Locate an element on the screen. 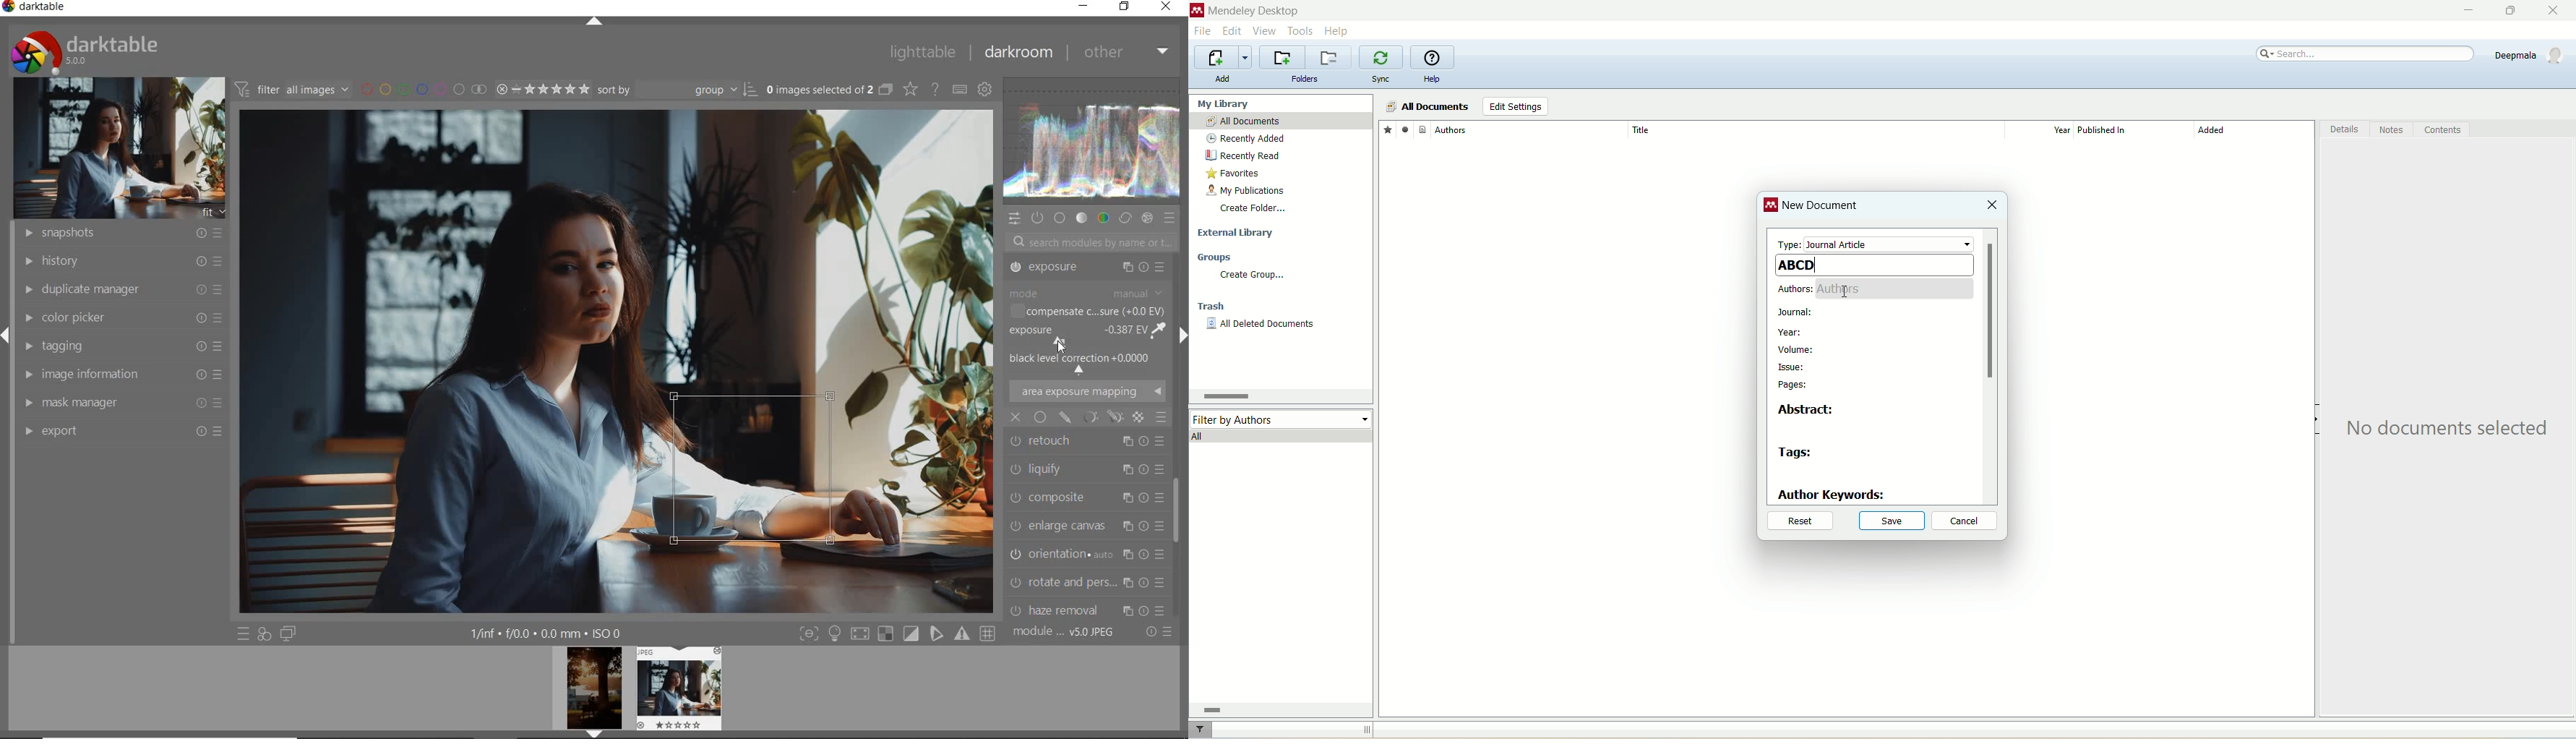 The width and height of the screenshot is (2576, 756). EXPOSURE is located at coordinates (1085, 328).